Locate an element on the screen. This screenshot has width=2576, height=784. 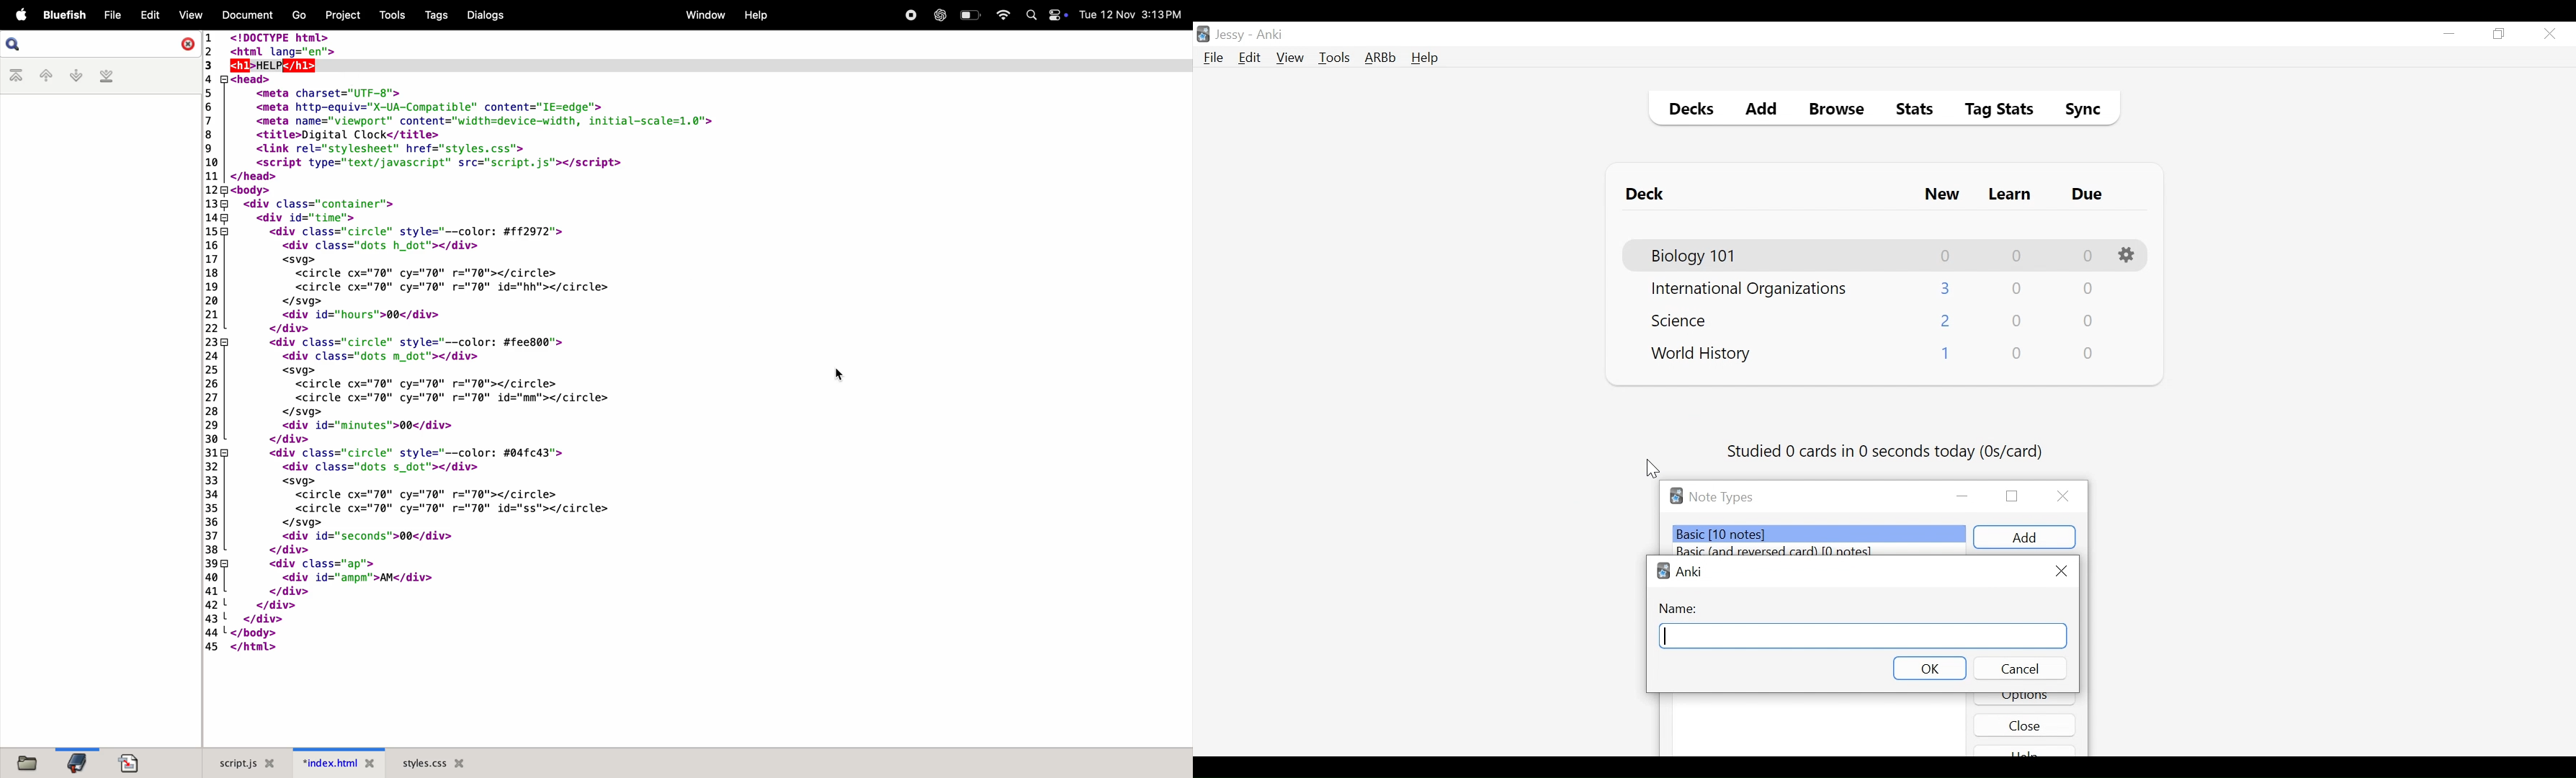
Help is located at coordinates (1424, 59).